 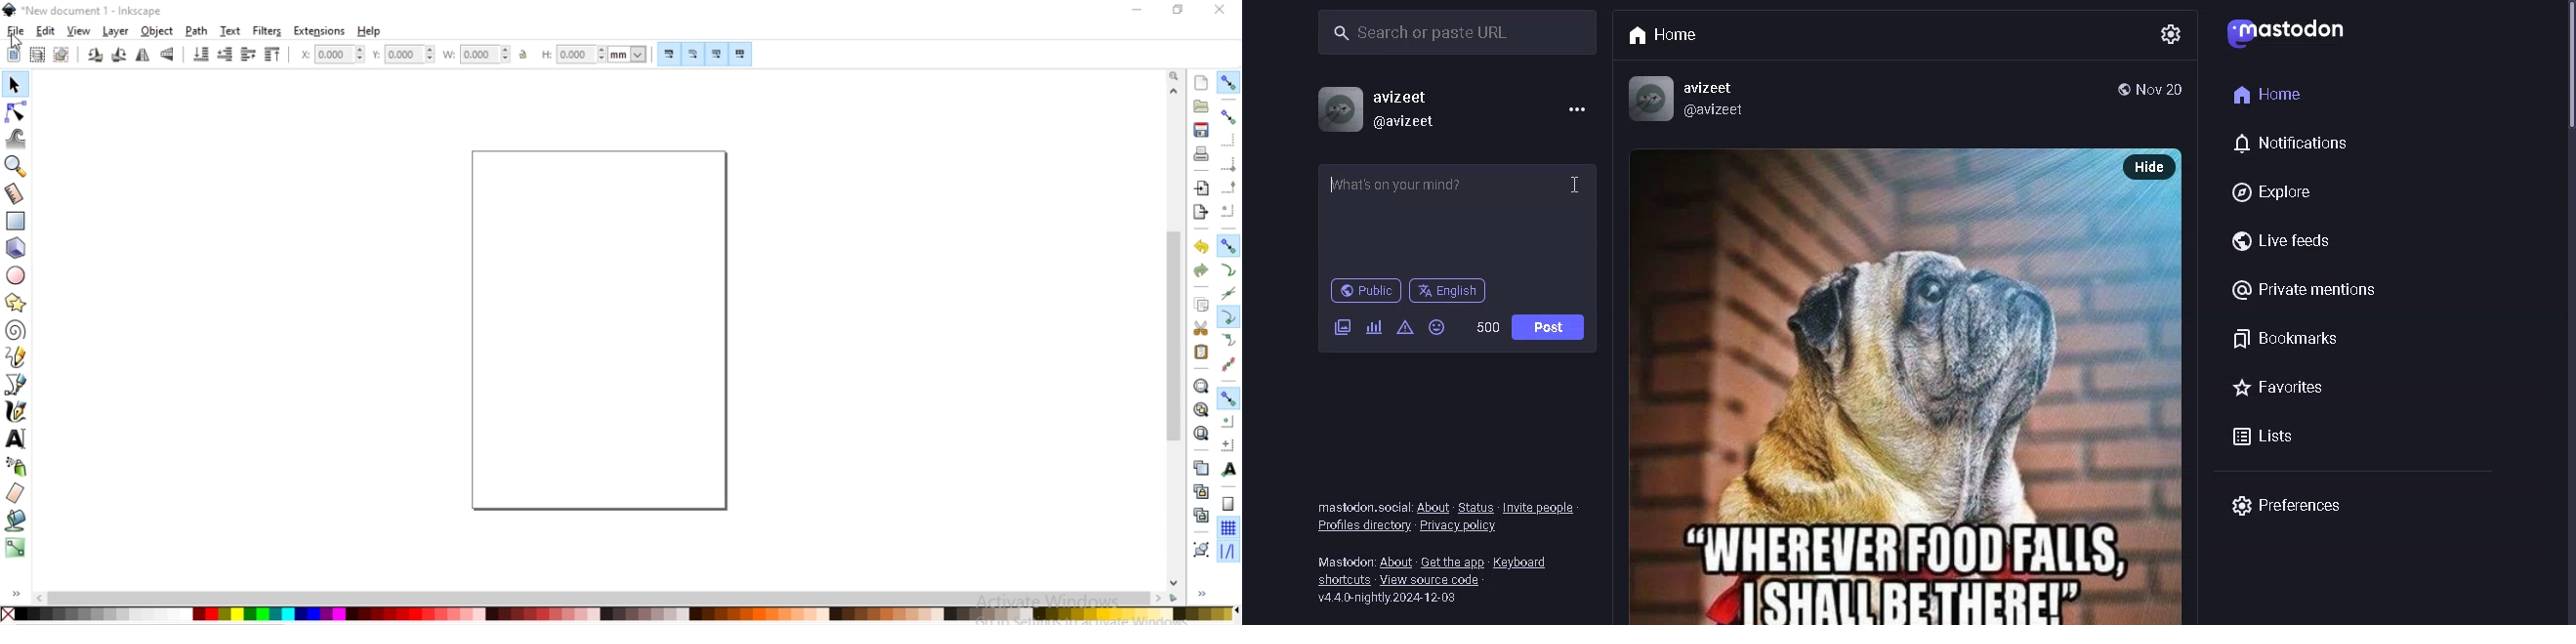 I want to click on zoom, so click(x=1176, y=75).